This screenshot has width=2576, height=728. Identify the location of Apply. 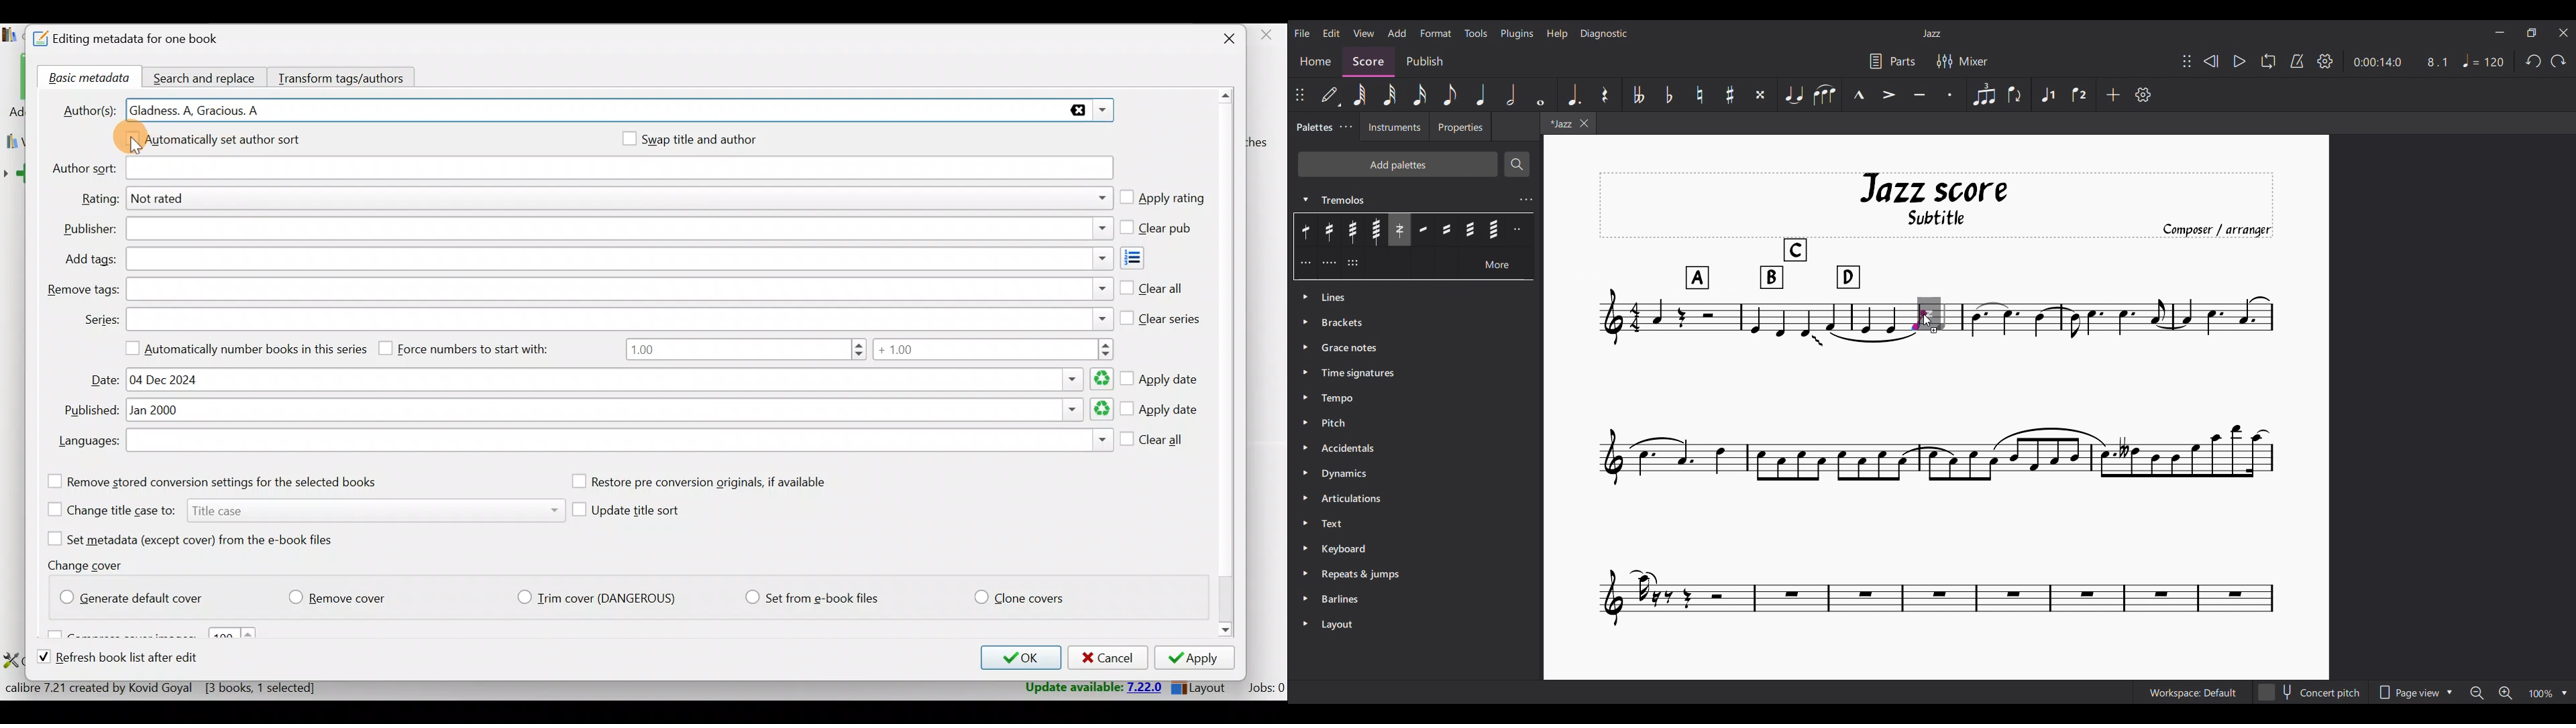
(1199, 660).